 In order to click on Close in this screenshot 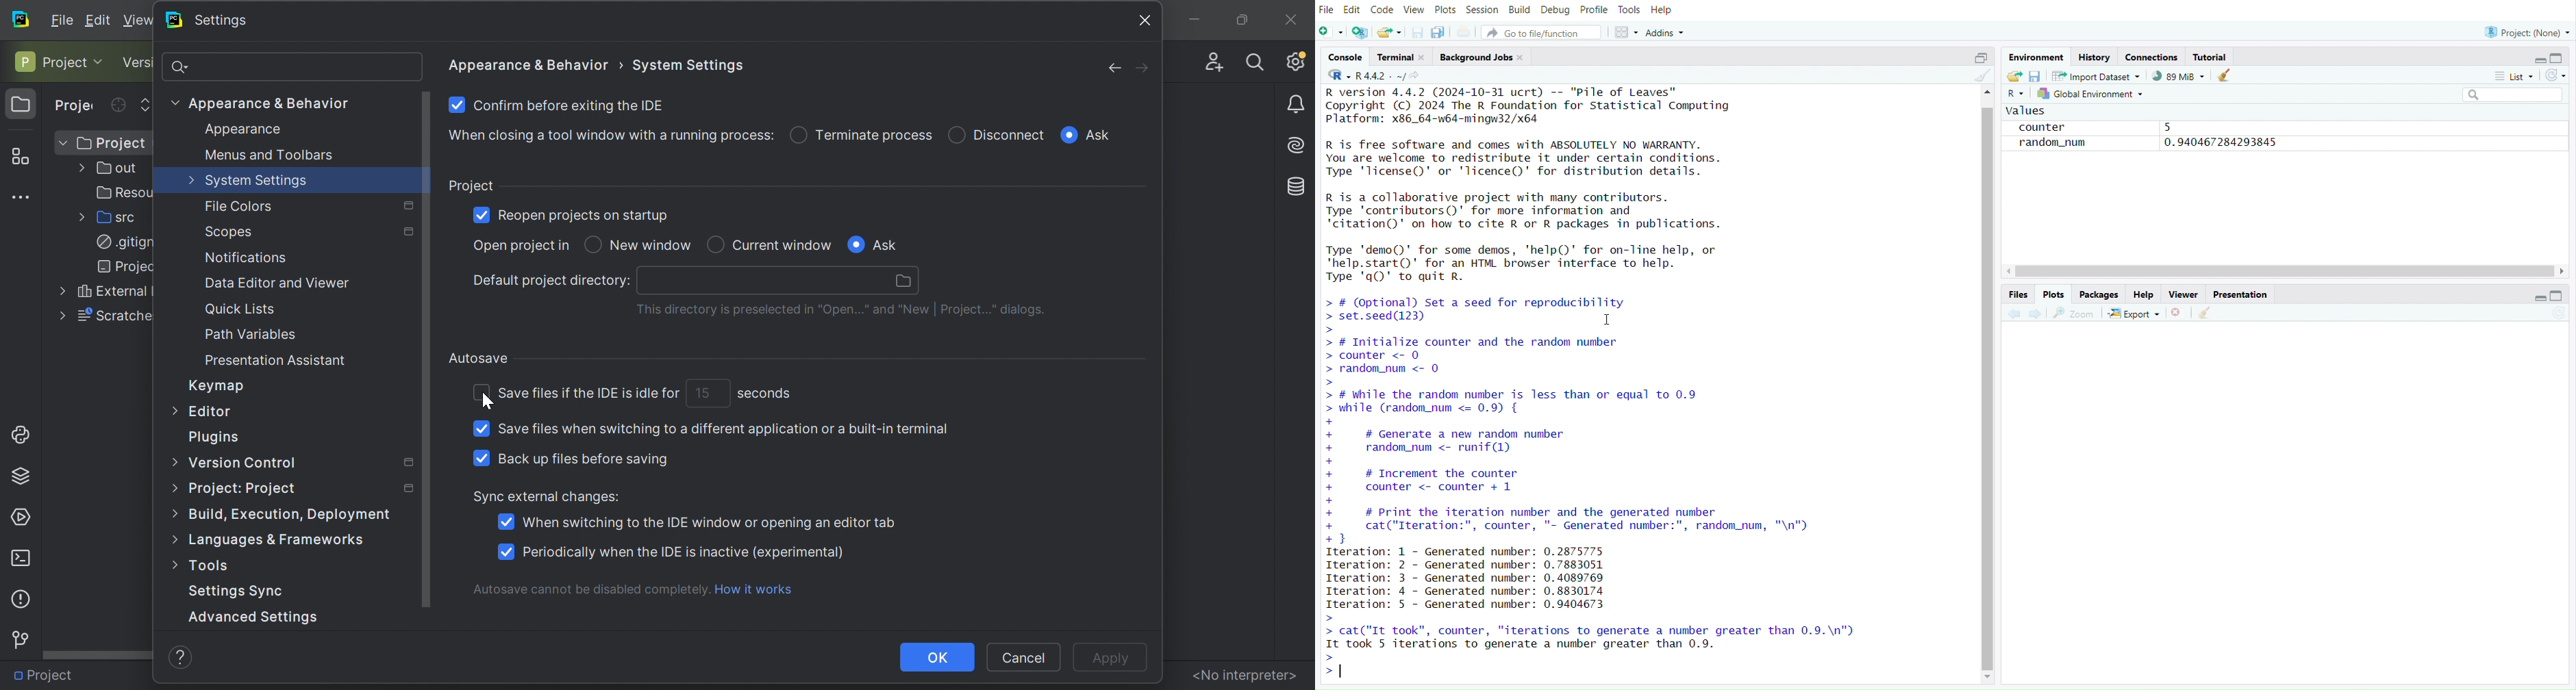, I will do `click(2180, 312)`.